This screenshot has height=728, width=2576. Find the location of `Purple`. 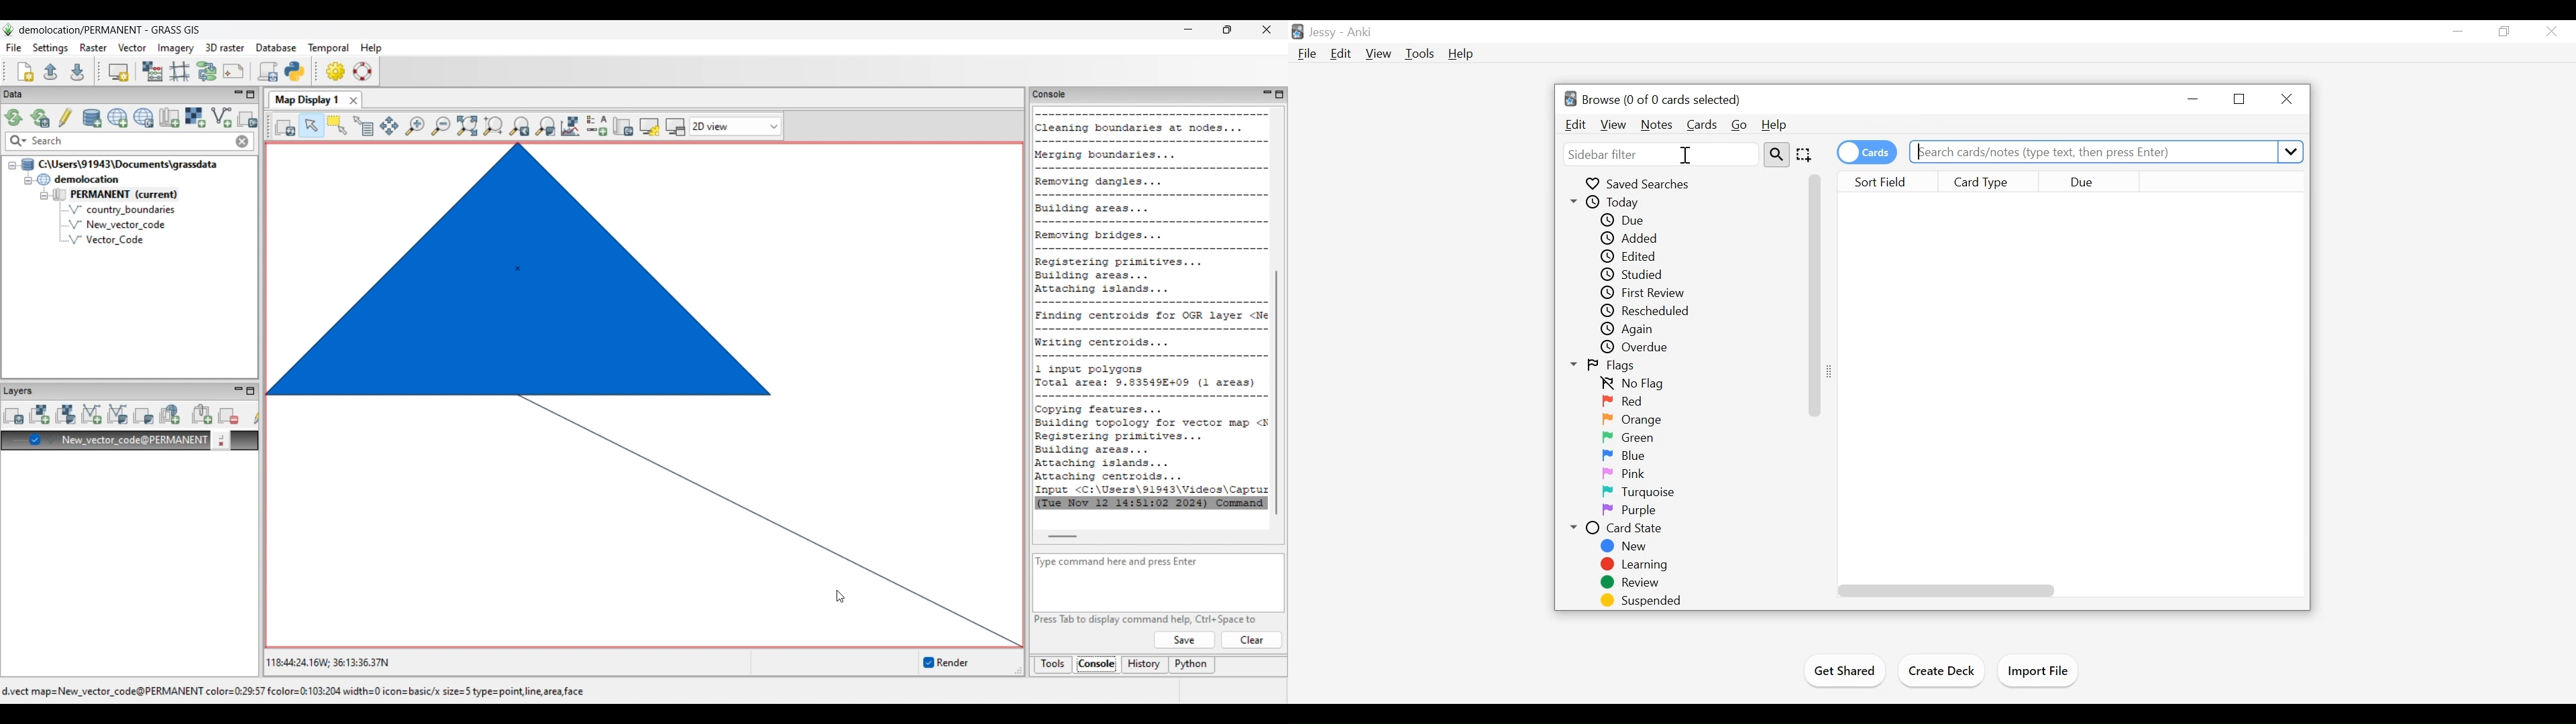

Purple is located at coordinates (1627, 511).